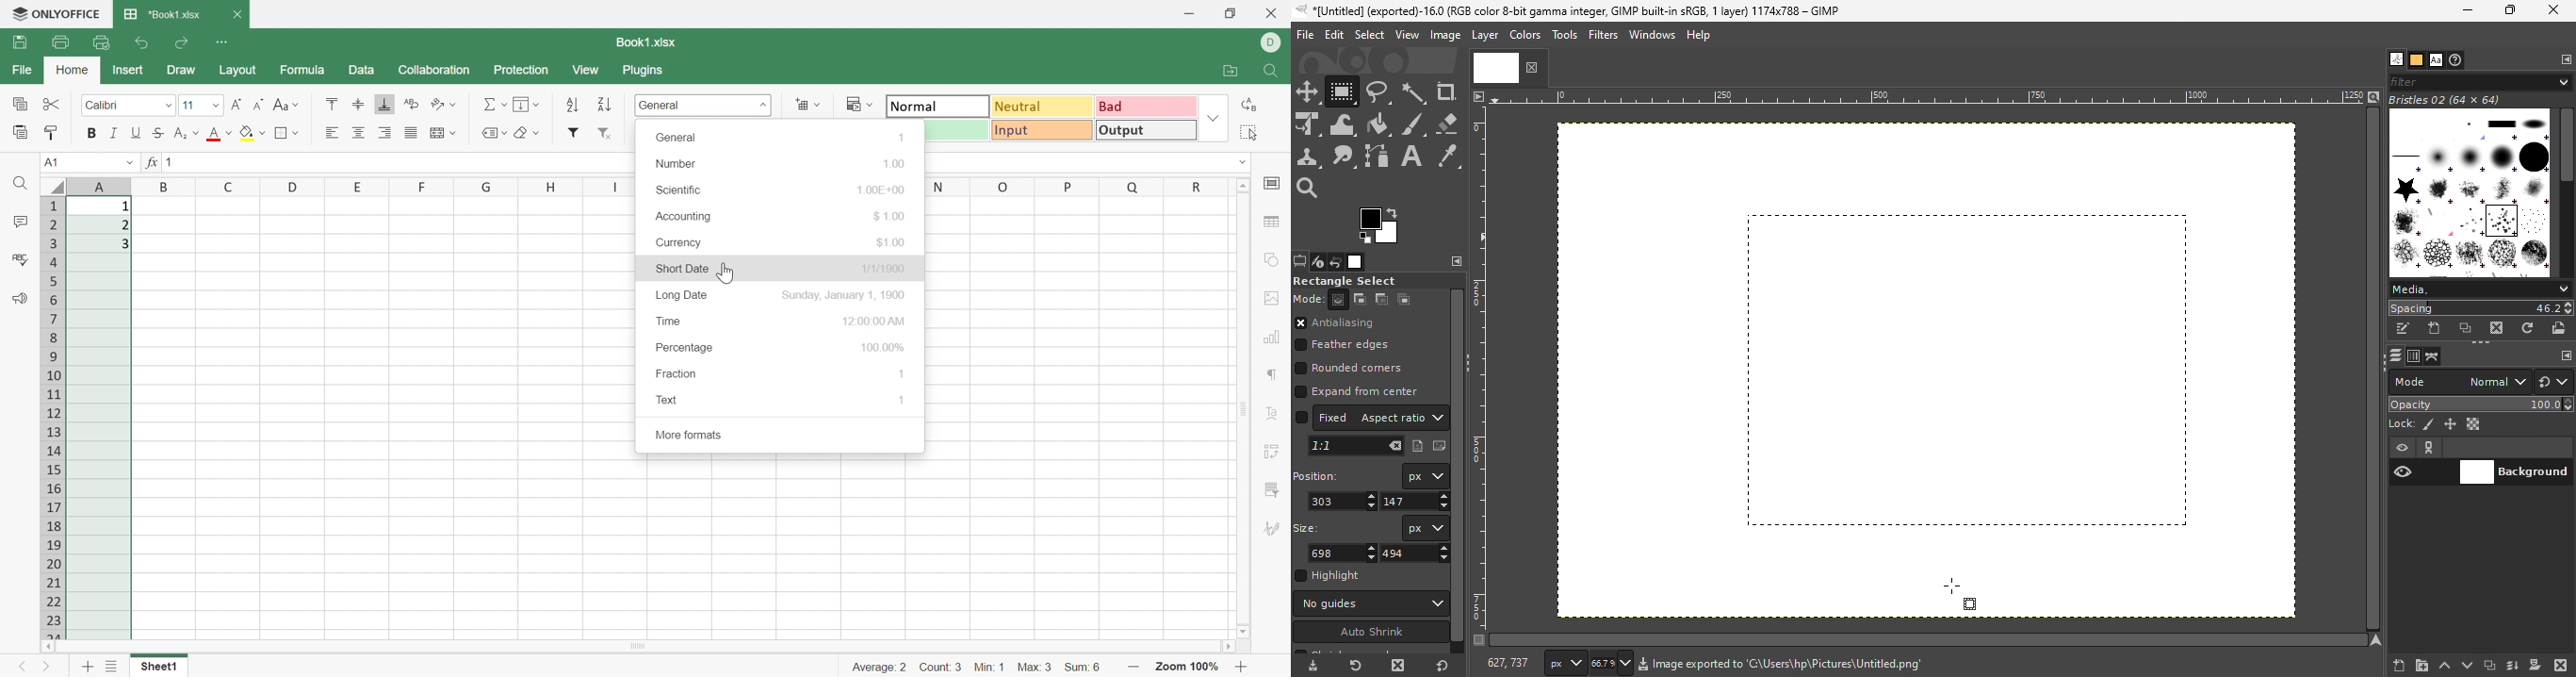 The width and height of the screenshot is (2576, 700). What do you see at coordinates (1533, 67) in the screenshot?
I see `close tab` at bounding box center [1533, 67].